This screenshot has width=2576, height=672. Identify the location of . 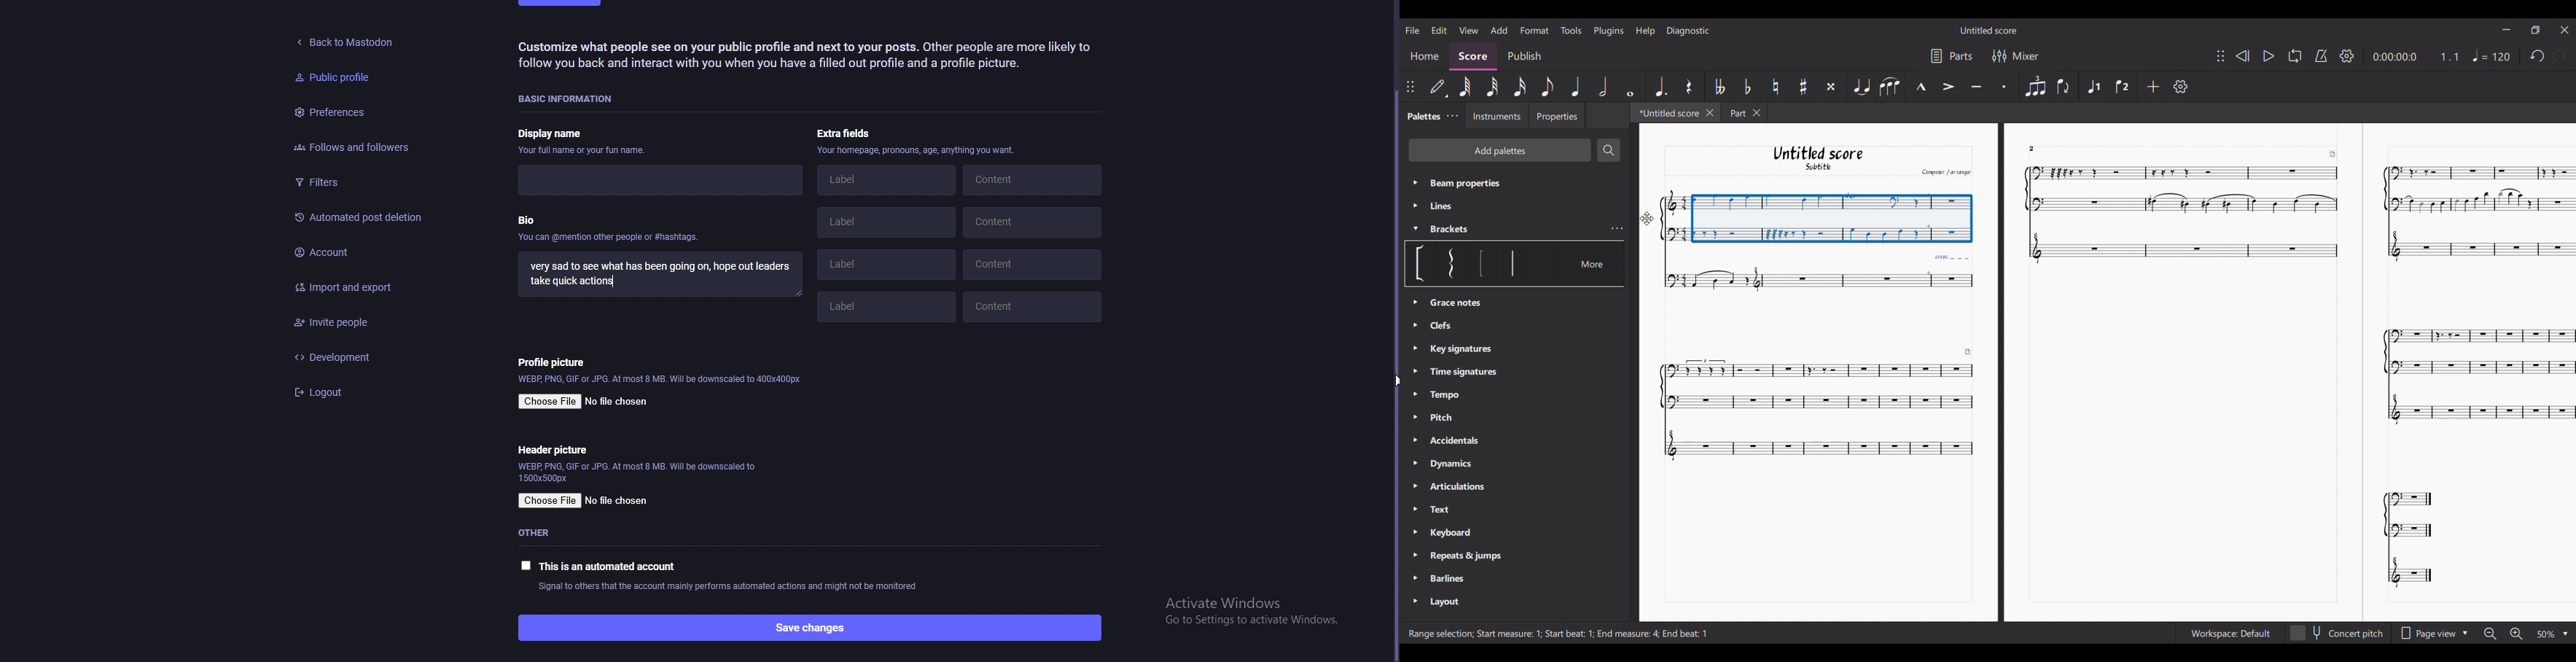
(2185, 258).